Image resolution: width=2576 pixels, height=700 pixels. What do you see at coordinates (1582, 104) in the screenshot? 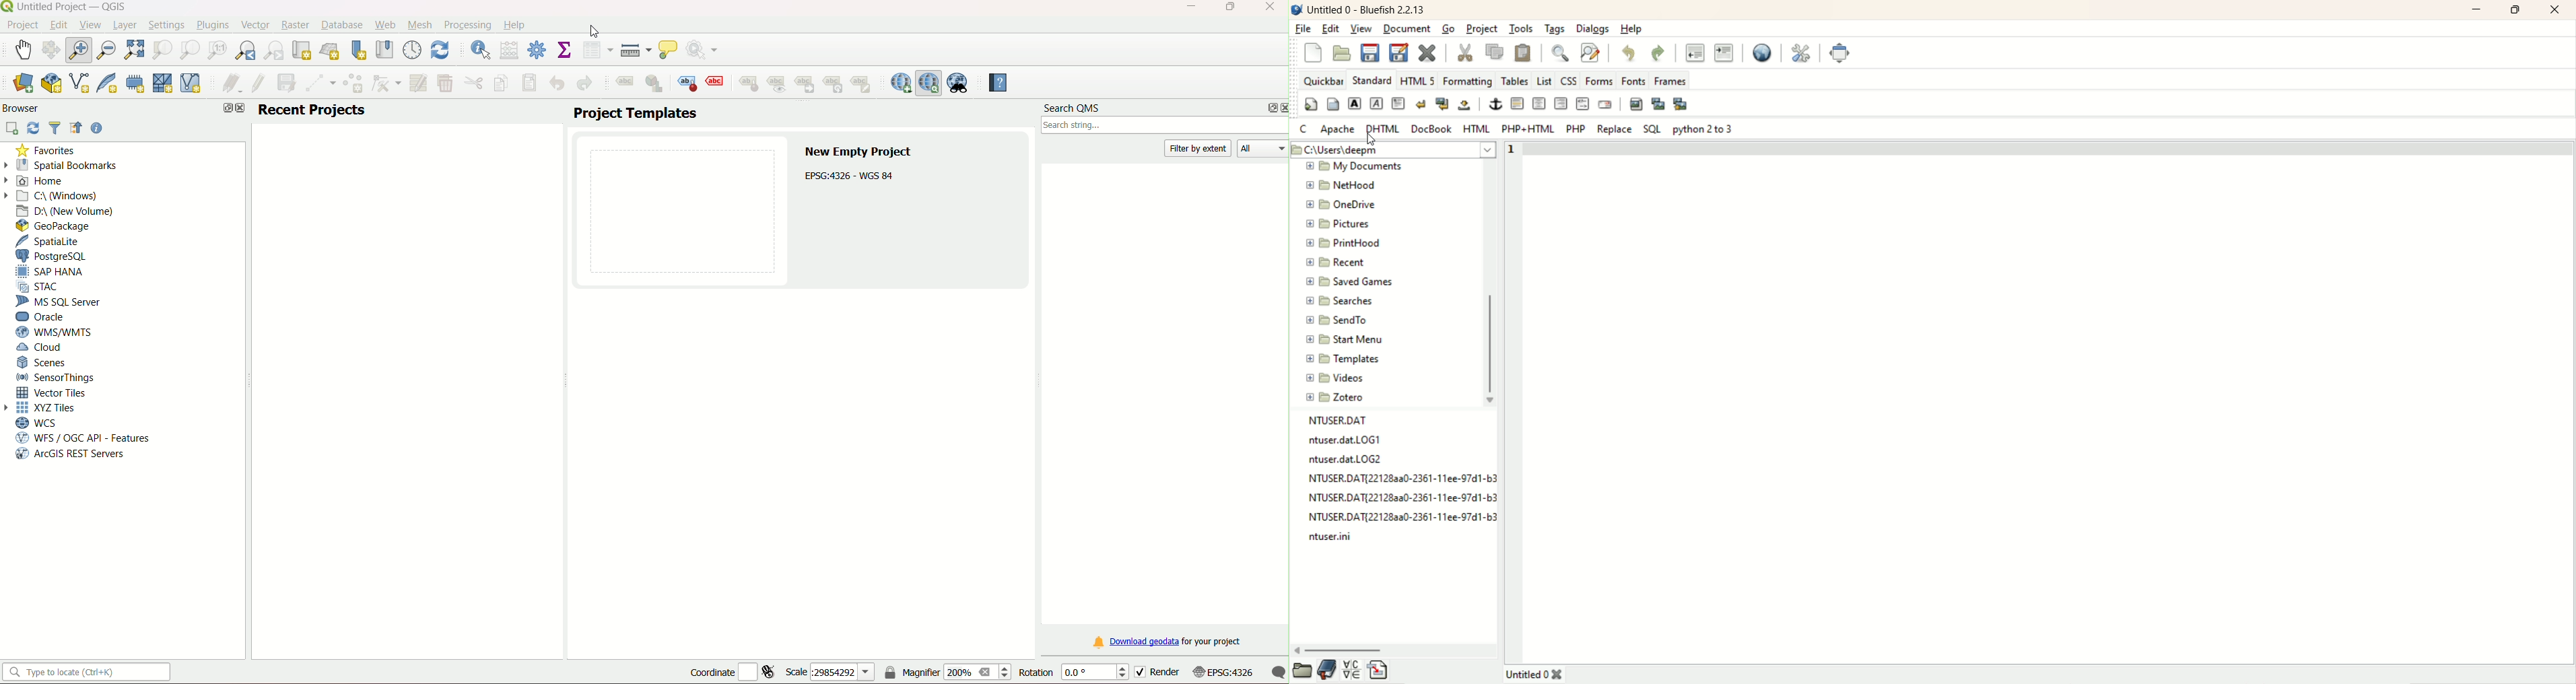
I see `HTML comment` at bounding box center [1582, 104].